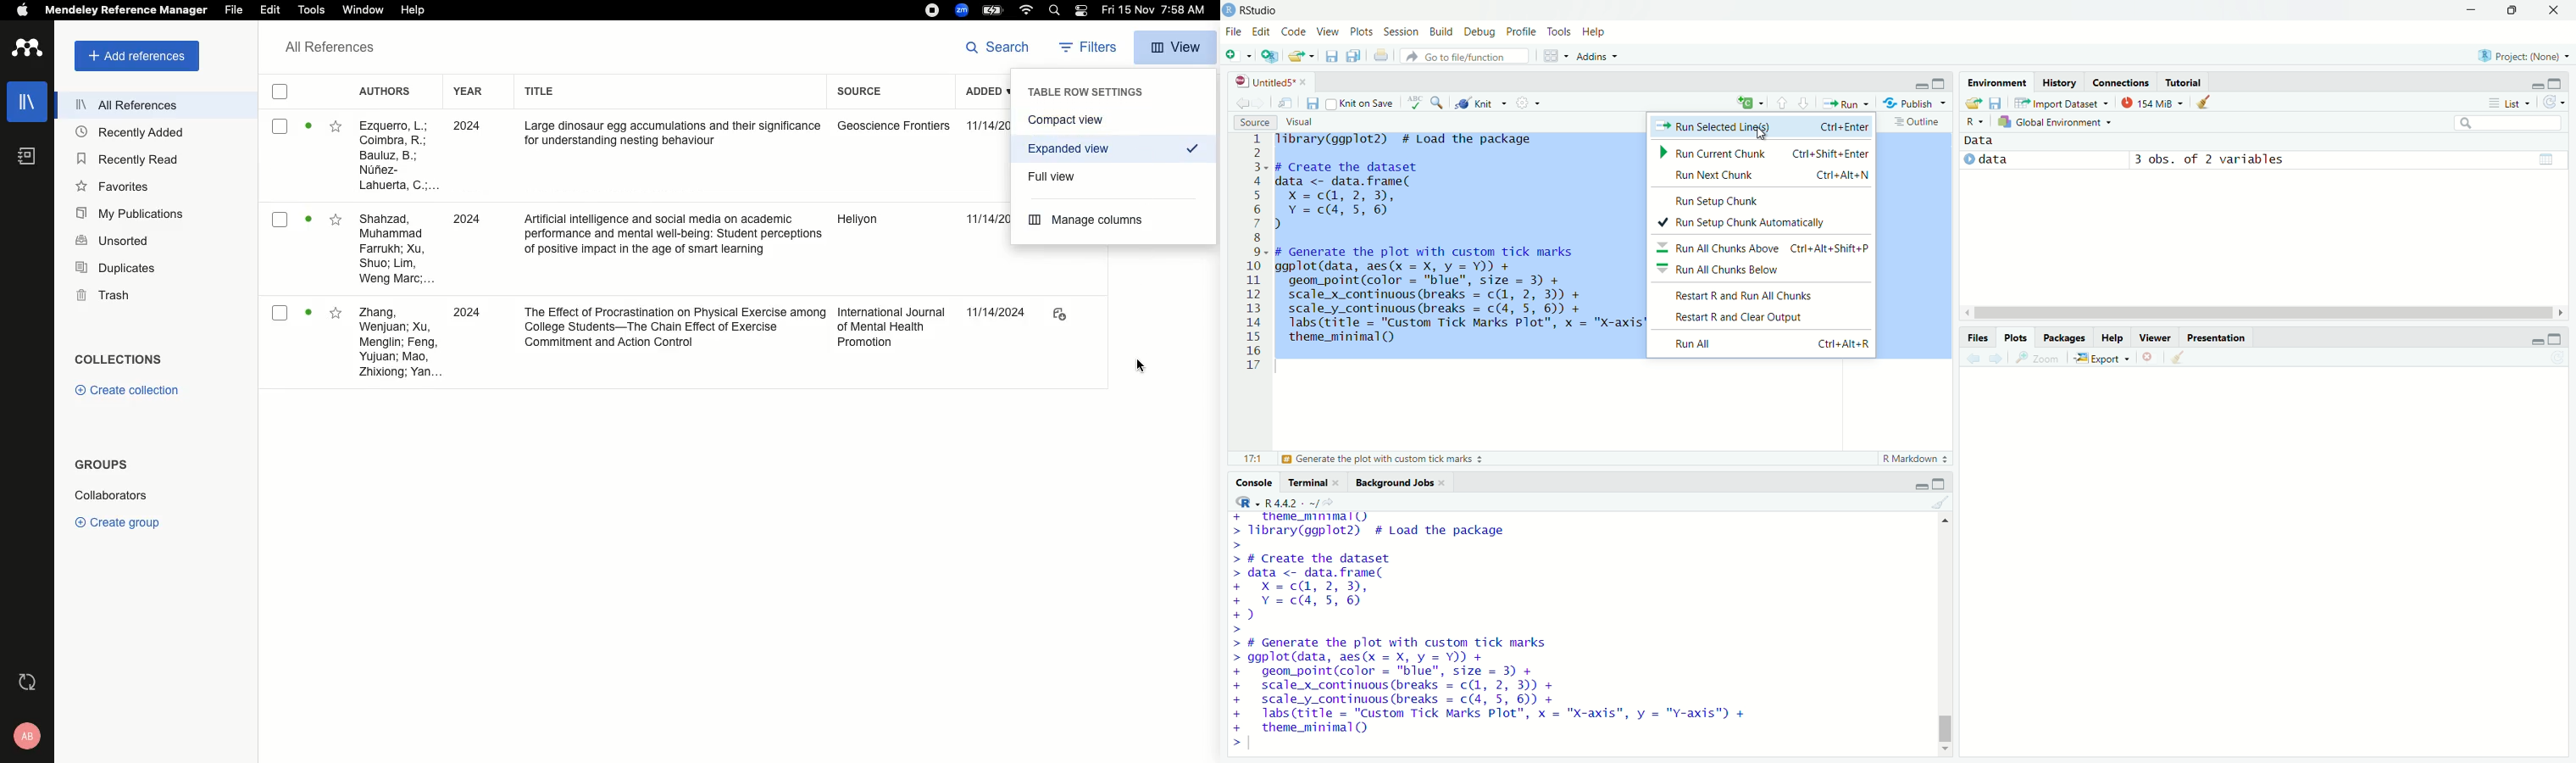 This screenshot has height=784, width=2576. What do you see at coordinates (1946, 750) in the screenshot?
I see `move down` at bounding box center [1946, 750].